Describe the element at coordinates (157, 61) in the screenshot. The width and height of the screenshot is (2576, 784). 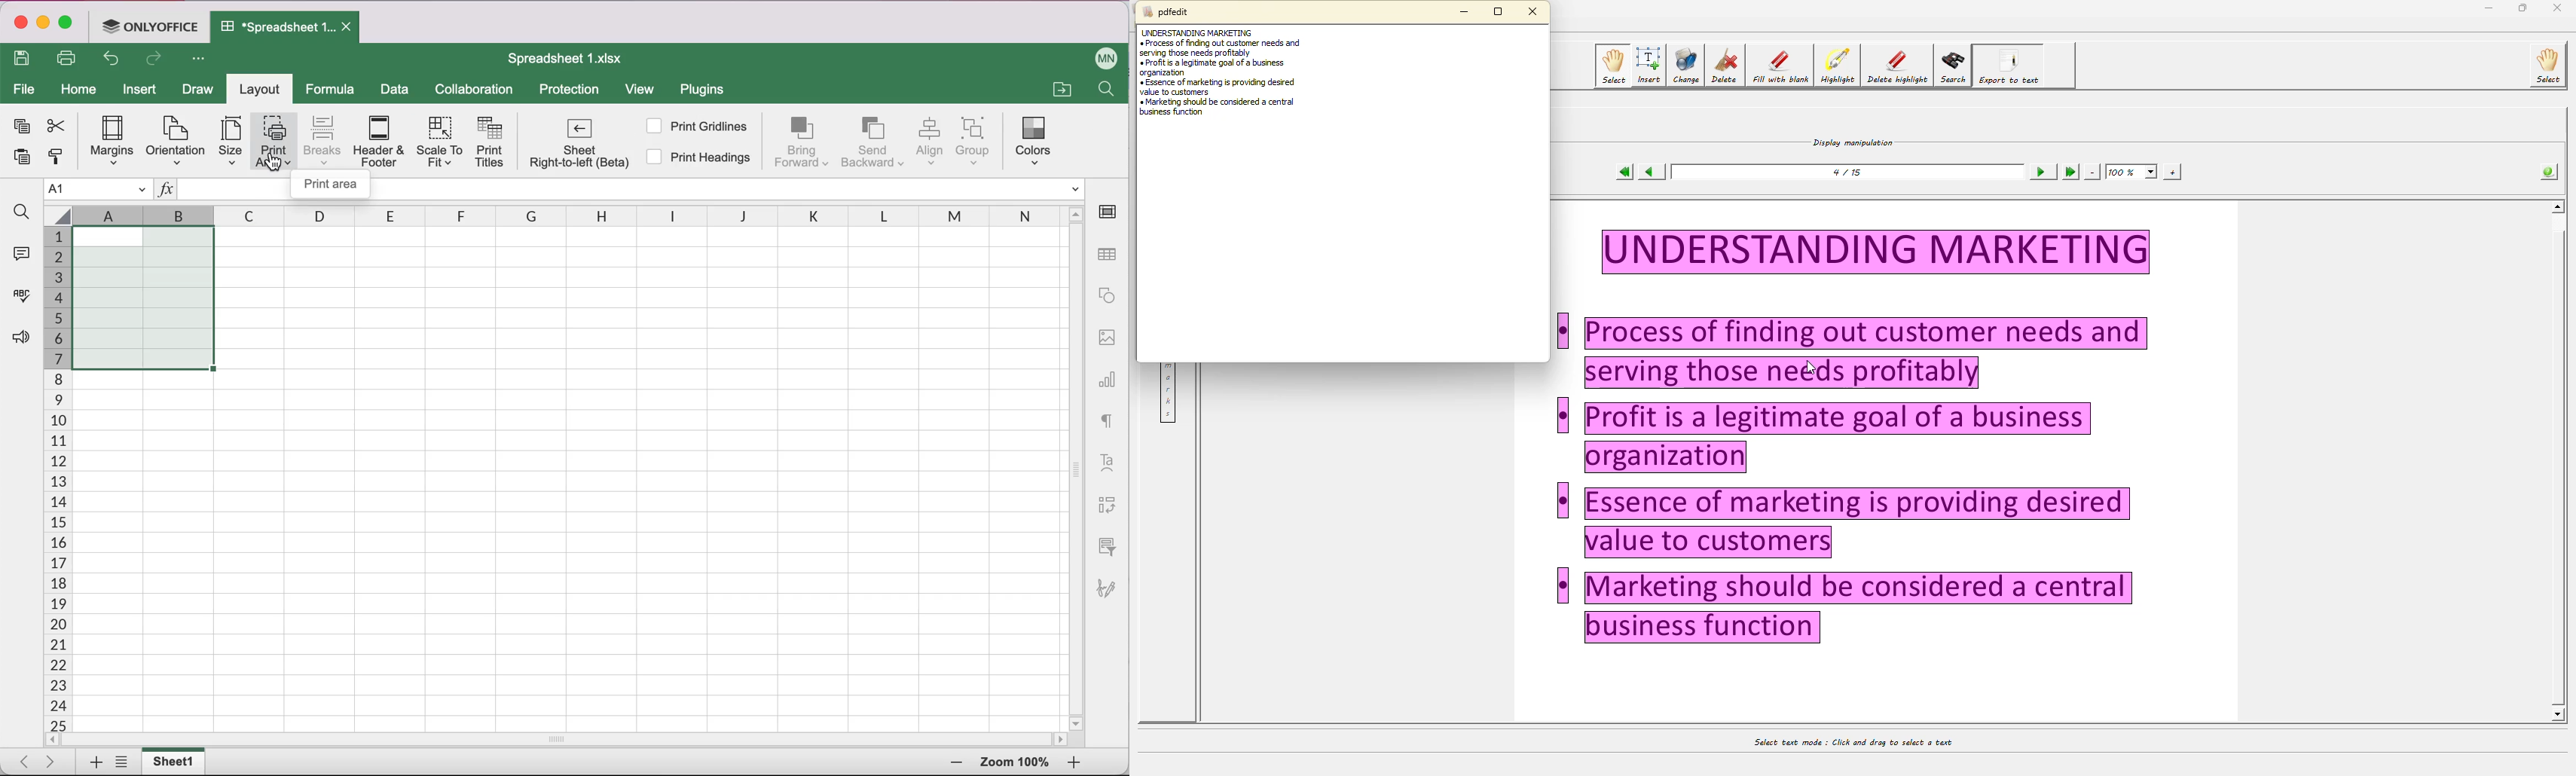
I see `redo` at that location.